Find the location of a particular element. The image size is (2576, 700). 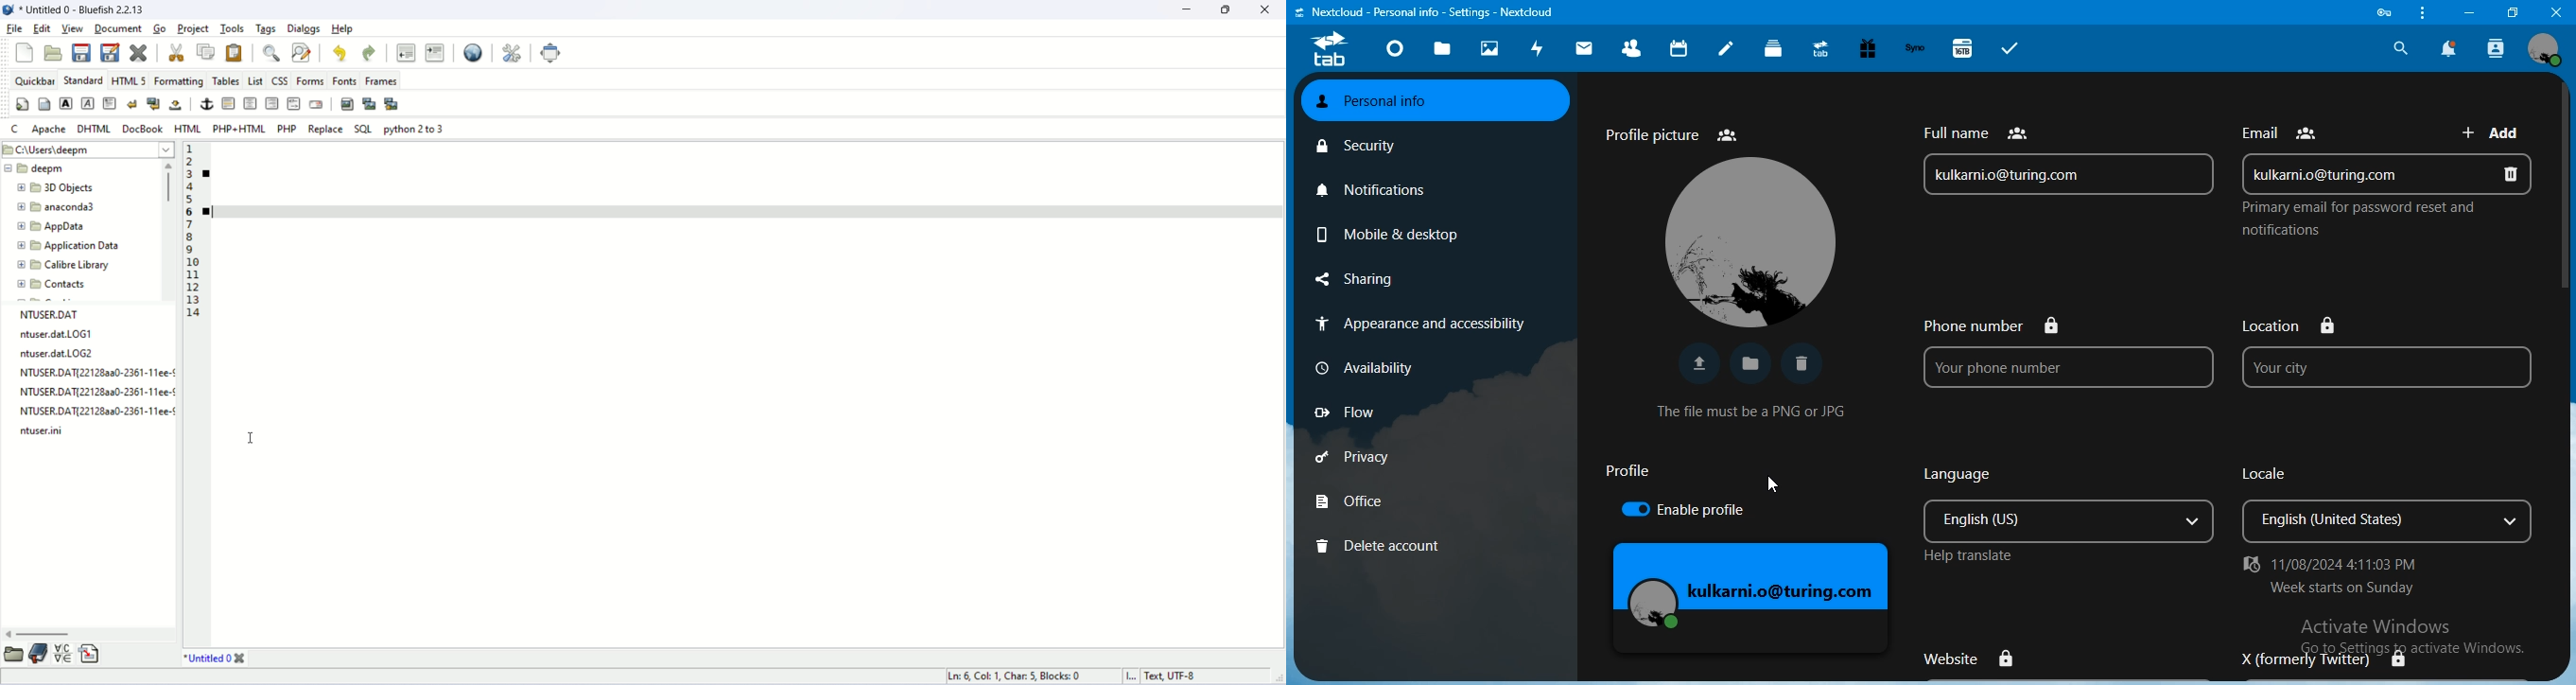

mail is located at coordinates (1584, 51).